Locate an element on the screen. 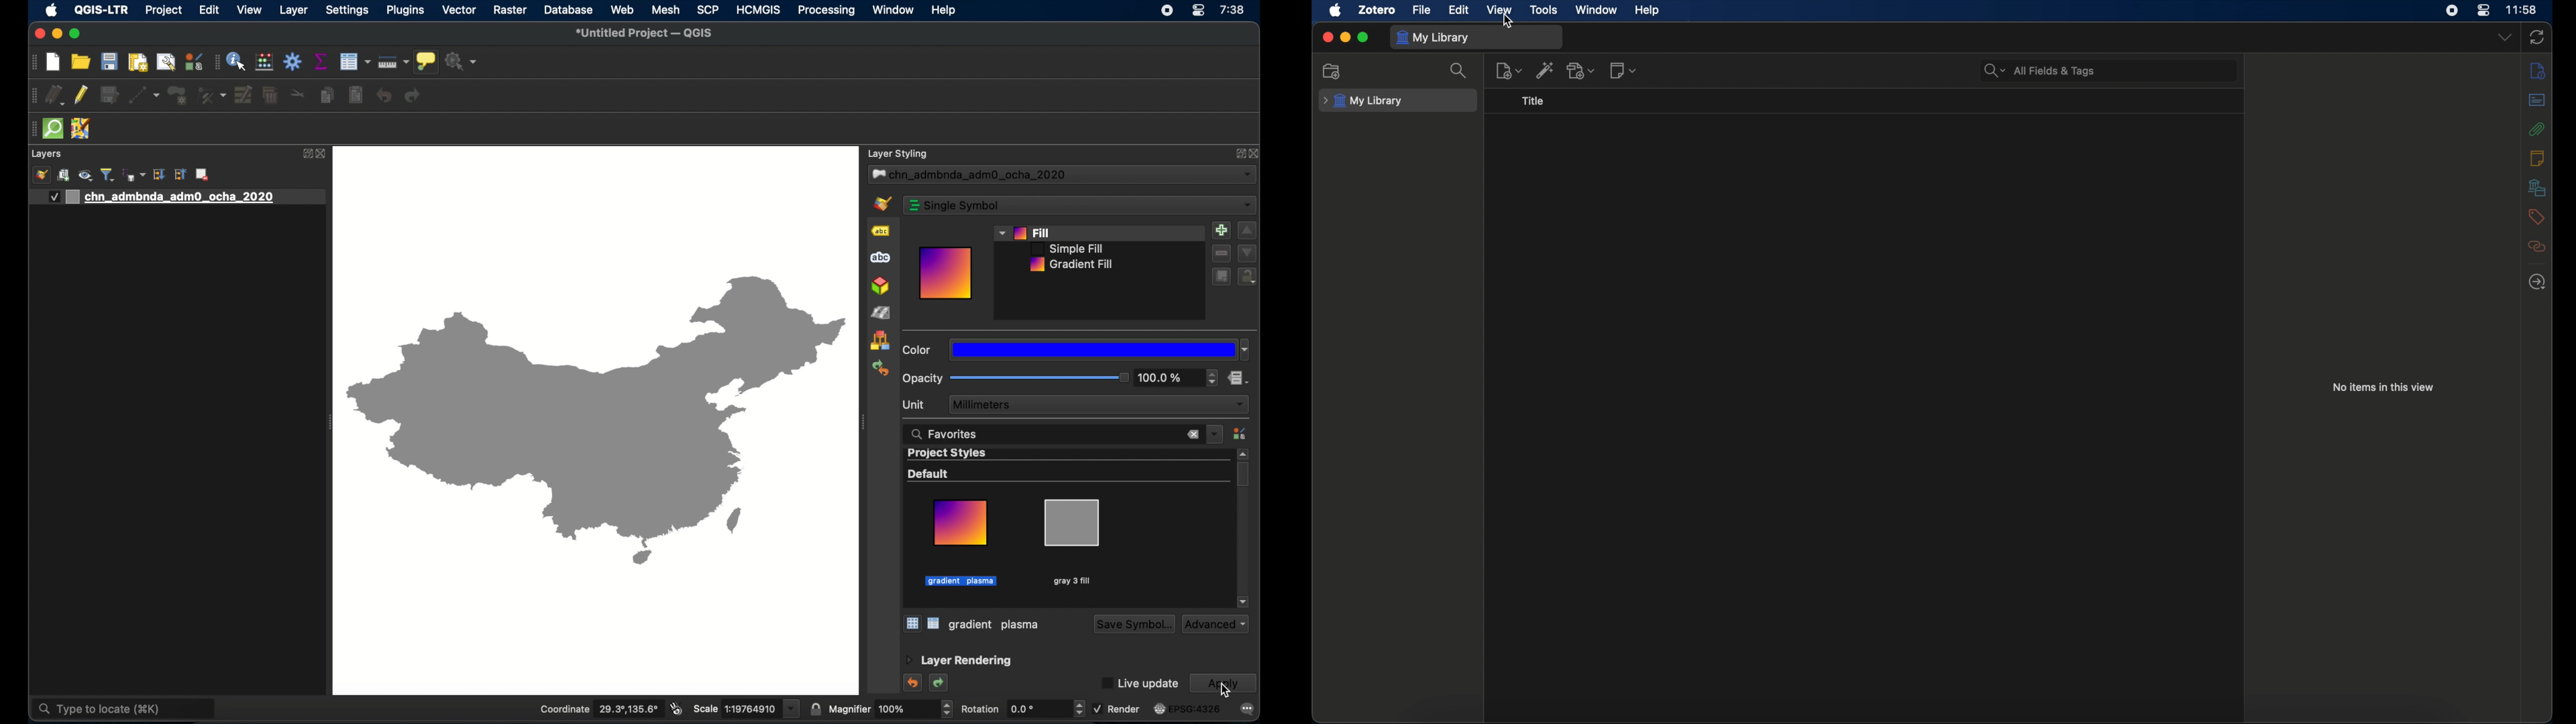 This screenshot has width=2576, height=728. minimize is located at coordinates (1344, 37).